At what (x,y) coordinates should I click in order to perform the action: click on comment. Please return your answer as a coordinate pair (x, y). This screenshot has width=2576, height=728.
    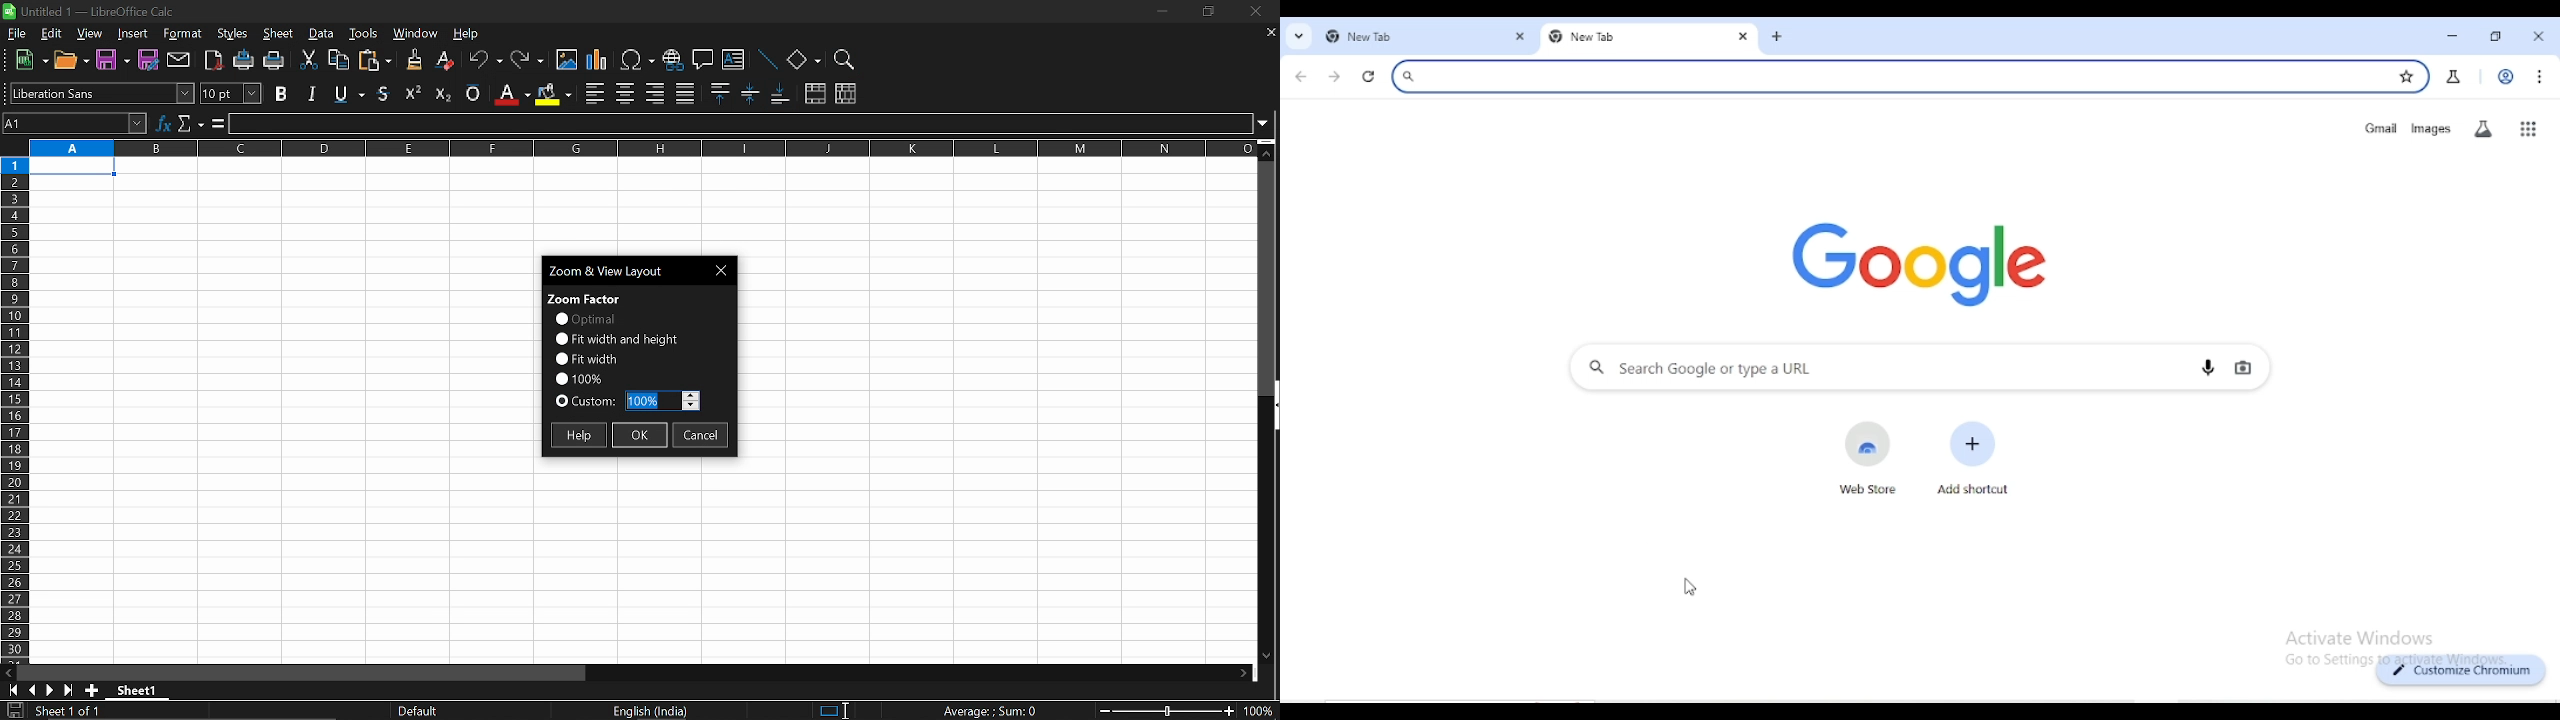
    Looking at the image, I should click on (703, 62).